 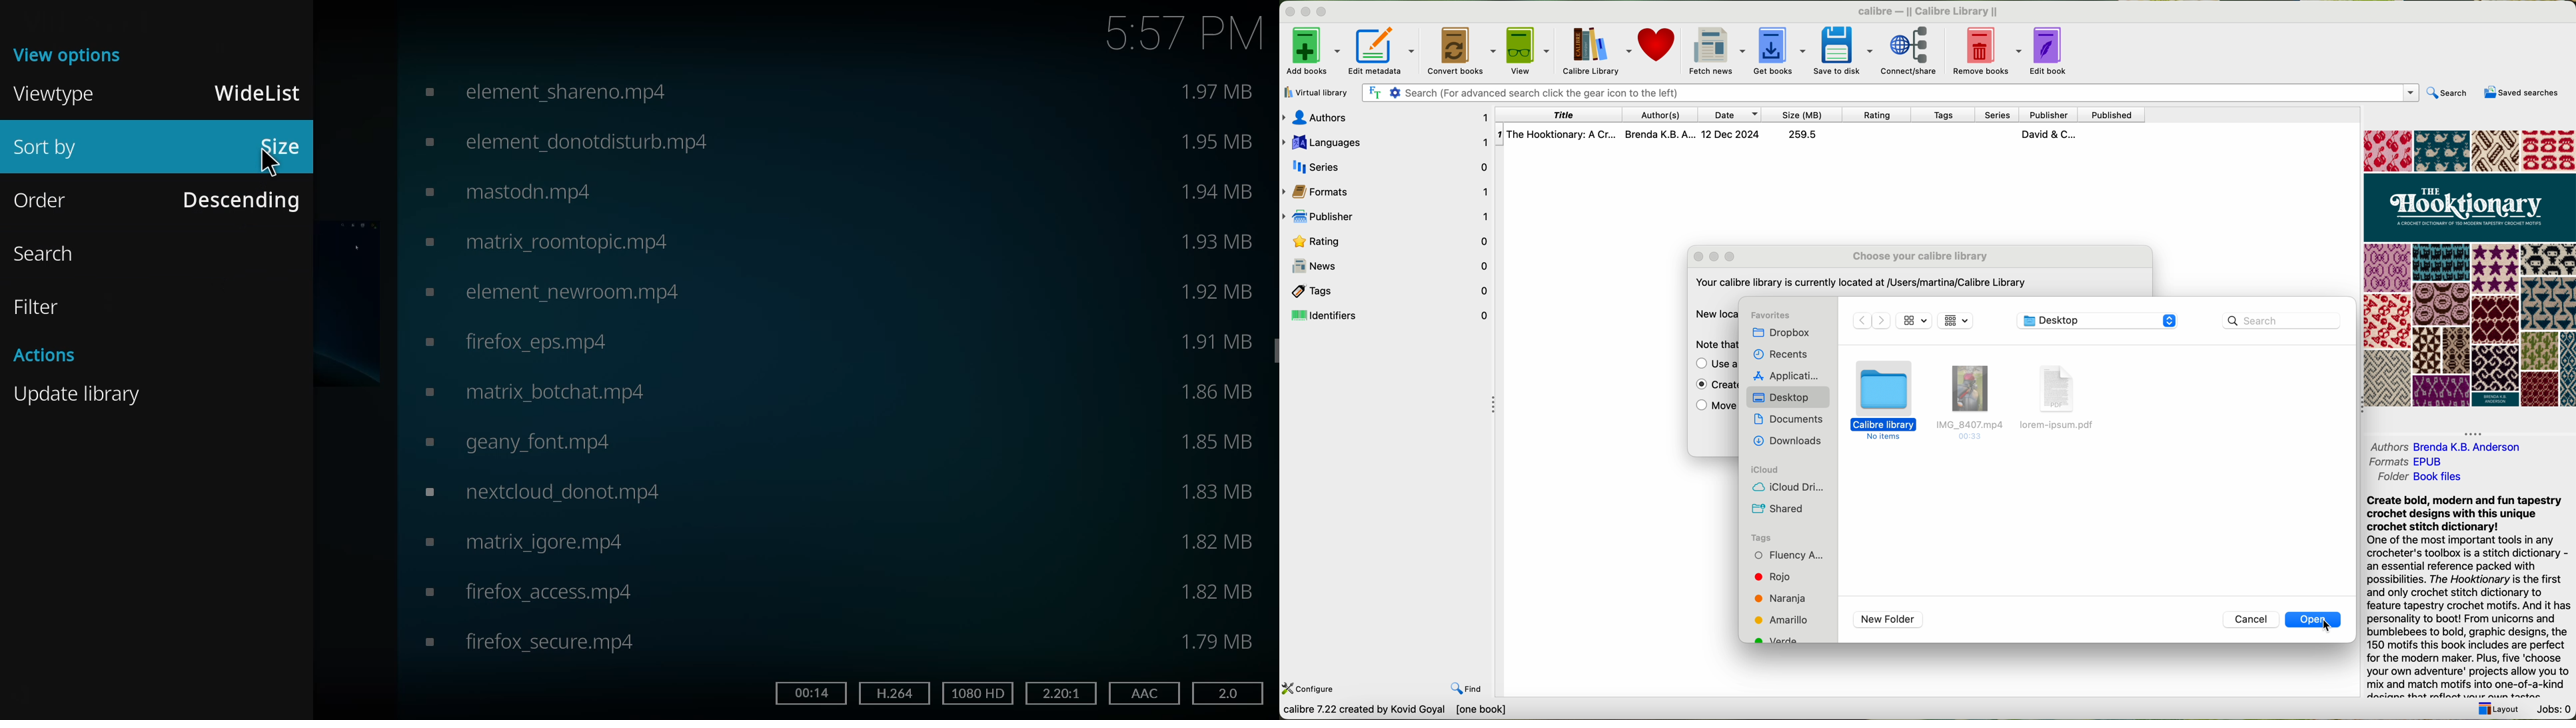 I want to click on choose your calibre library, so click(x=1919, y=258).